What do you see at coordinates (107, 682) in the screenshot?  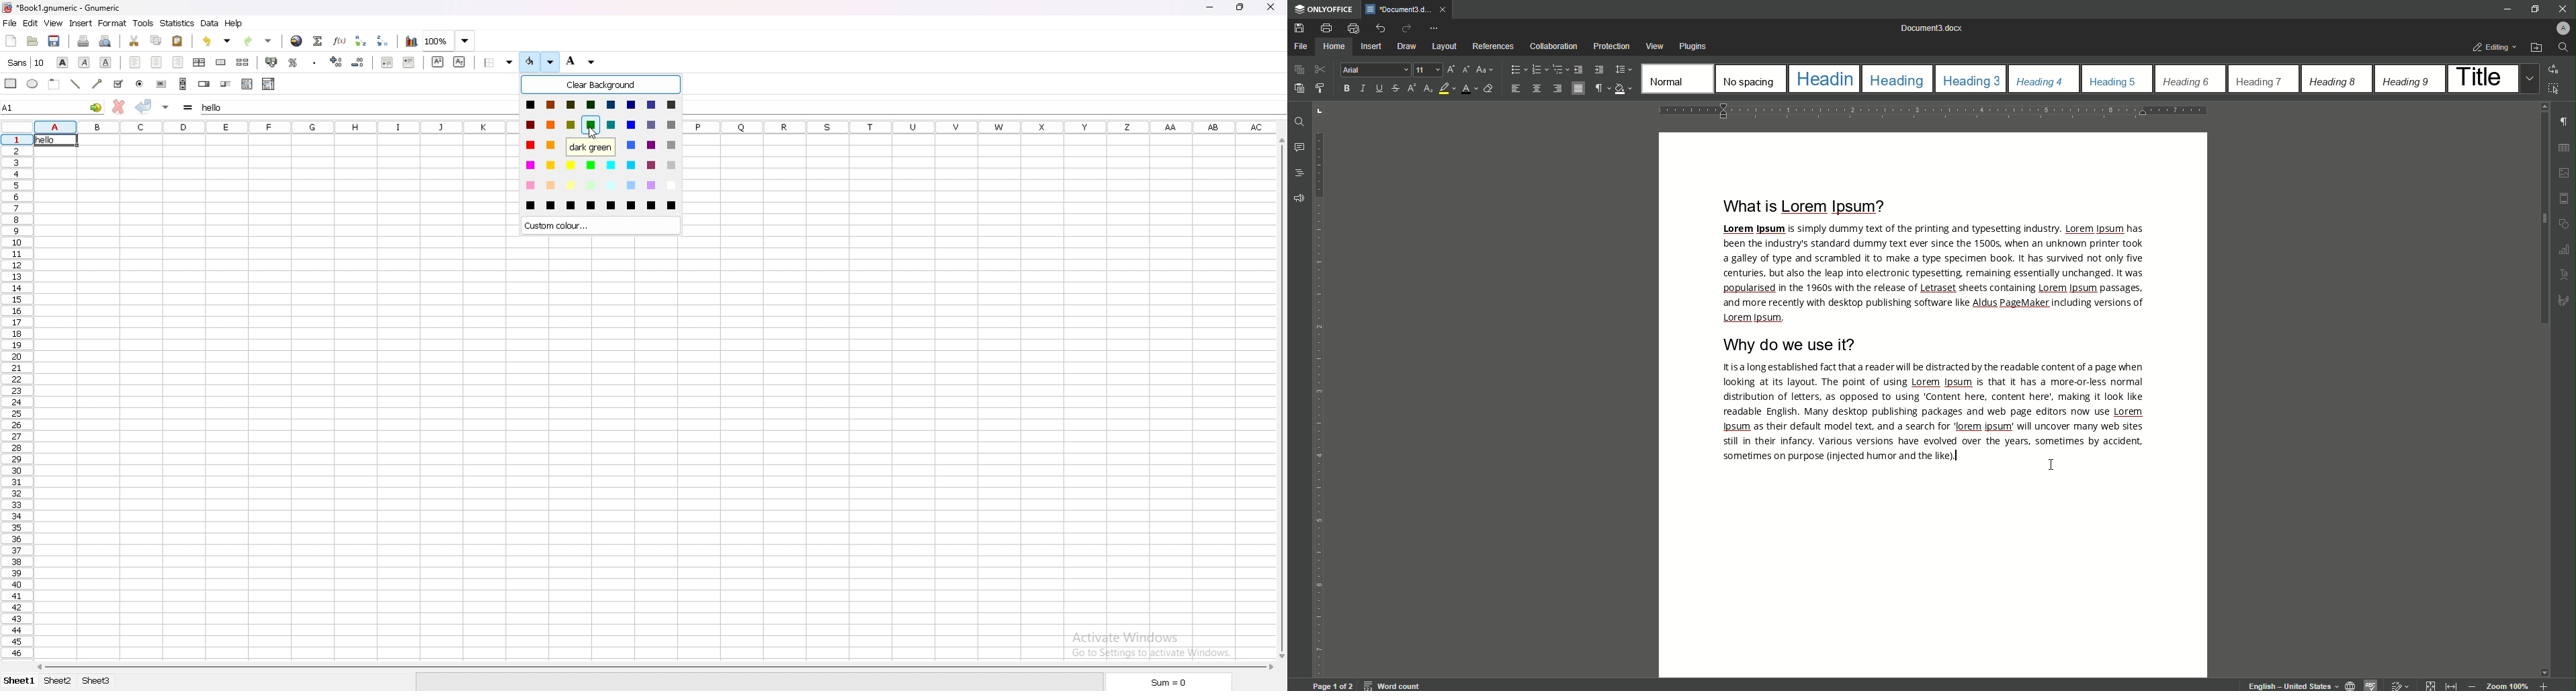 I see `Sheet0` at bounding box center [107, 682].